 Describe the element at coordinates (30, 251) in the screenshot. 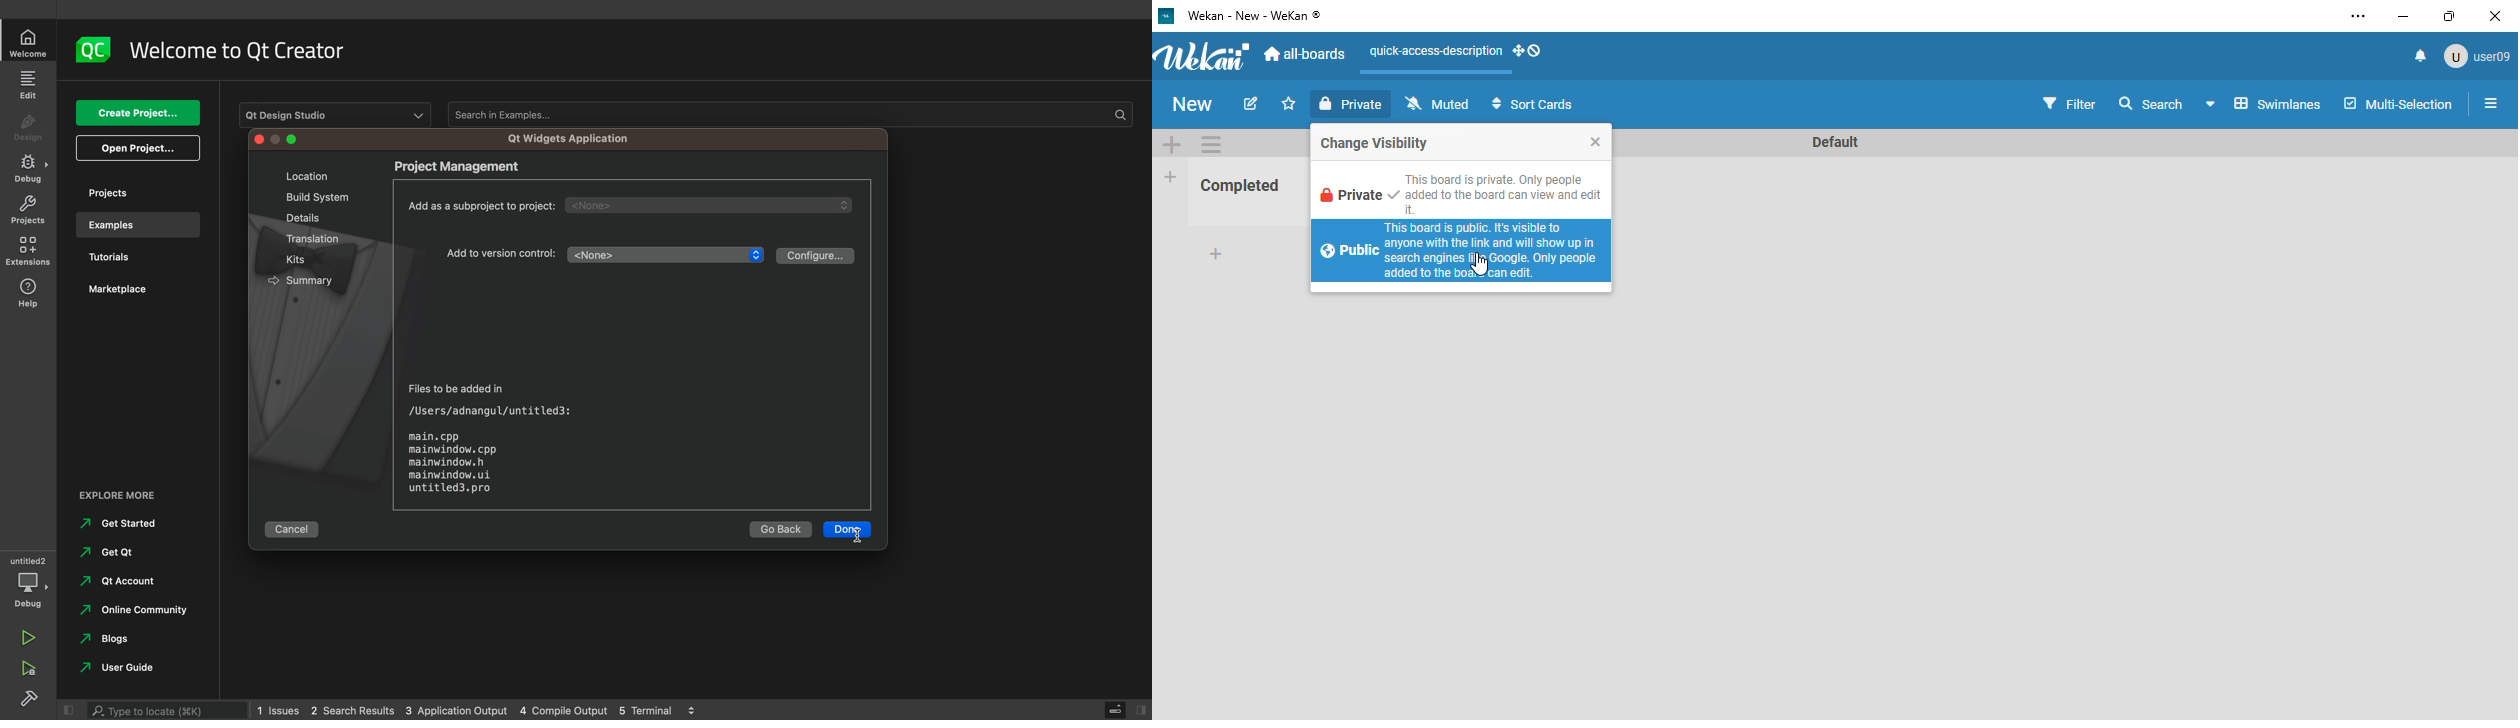

I see `extensions` at that location.